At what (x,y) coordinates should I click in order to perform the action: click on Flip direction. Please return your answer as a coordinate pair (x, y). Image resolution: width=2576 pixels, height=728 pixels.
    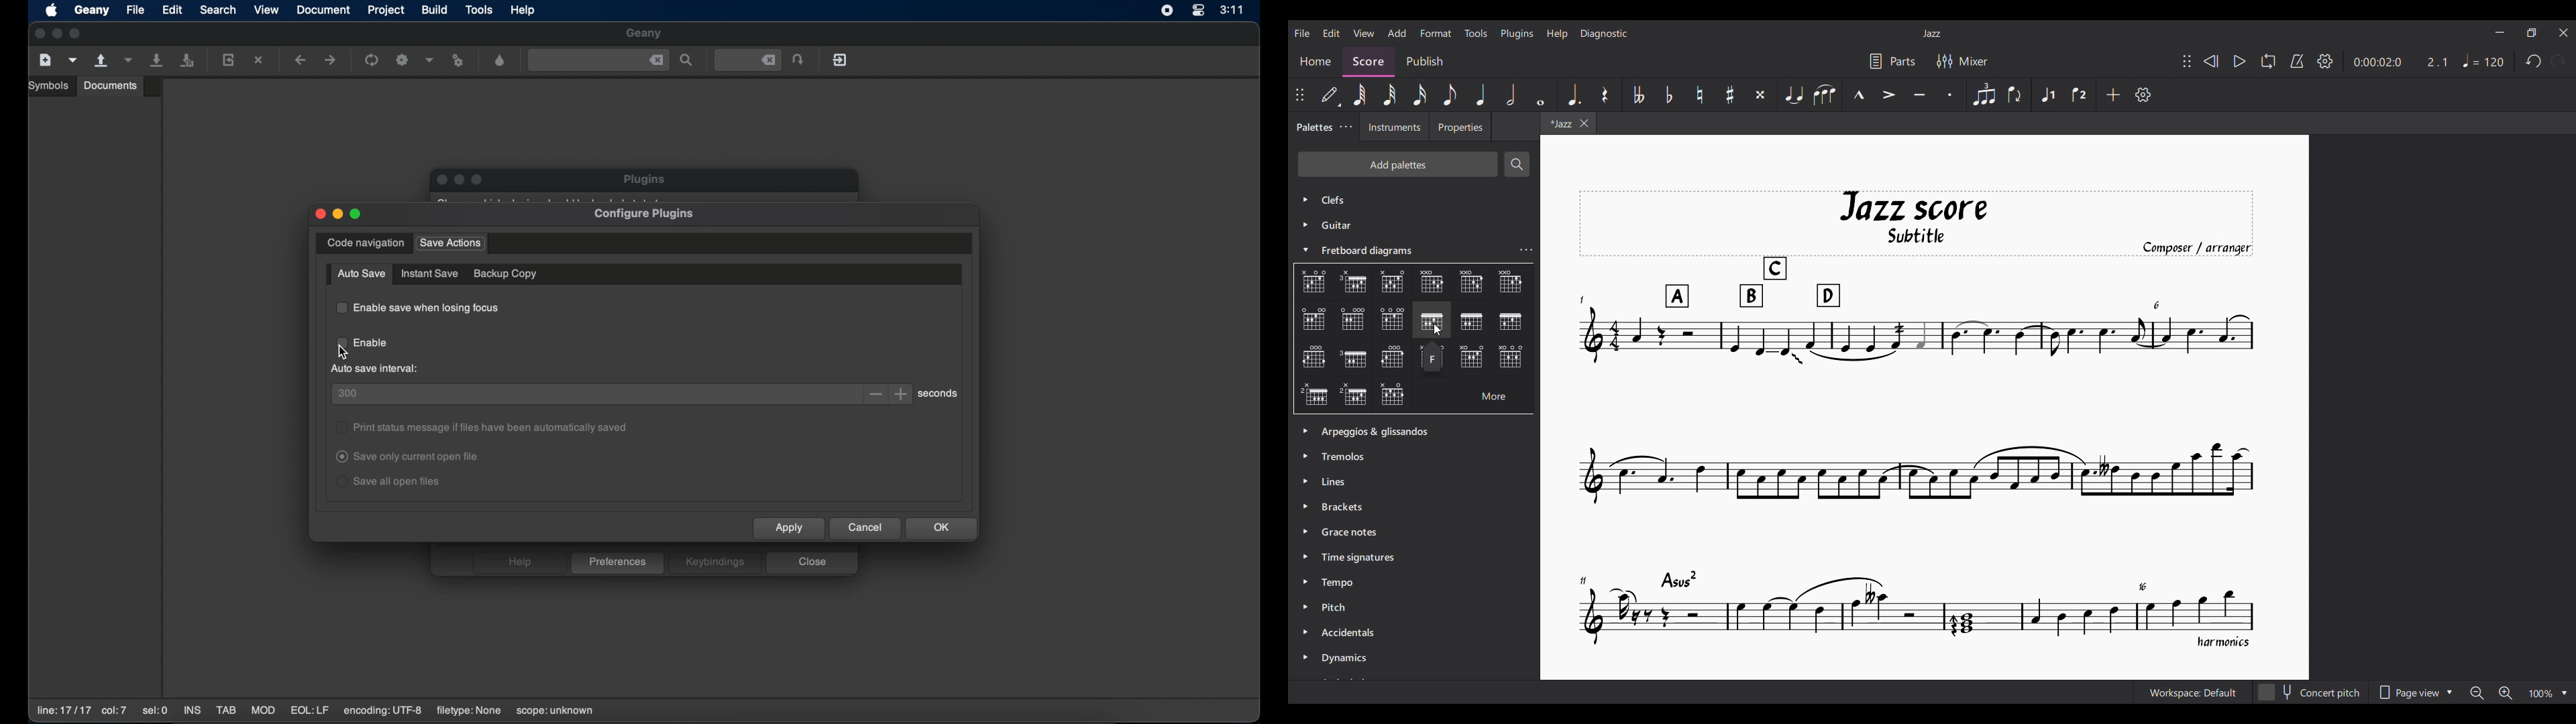
    Looking at the image, I should click on (2014, 94).